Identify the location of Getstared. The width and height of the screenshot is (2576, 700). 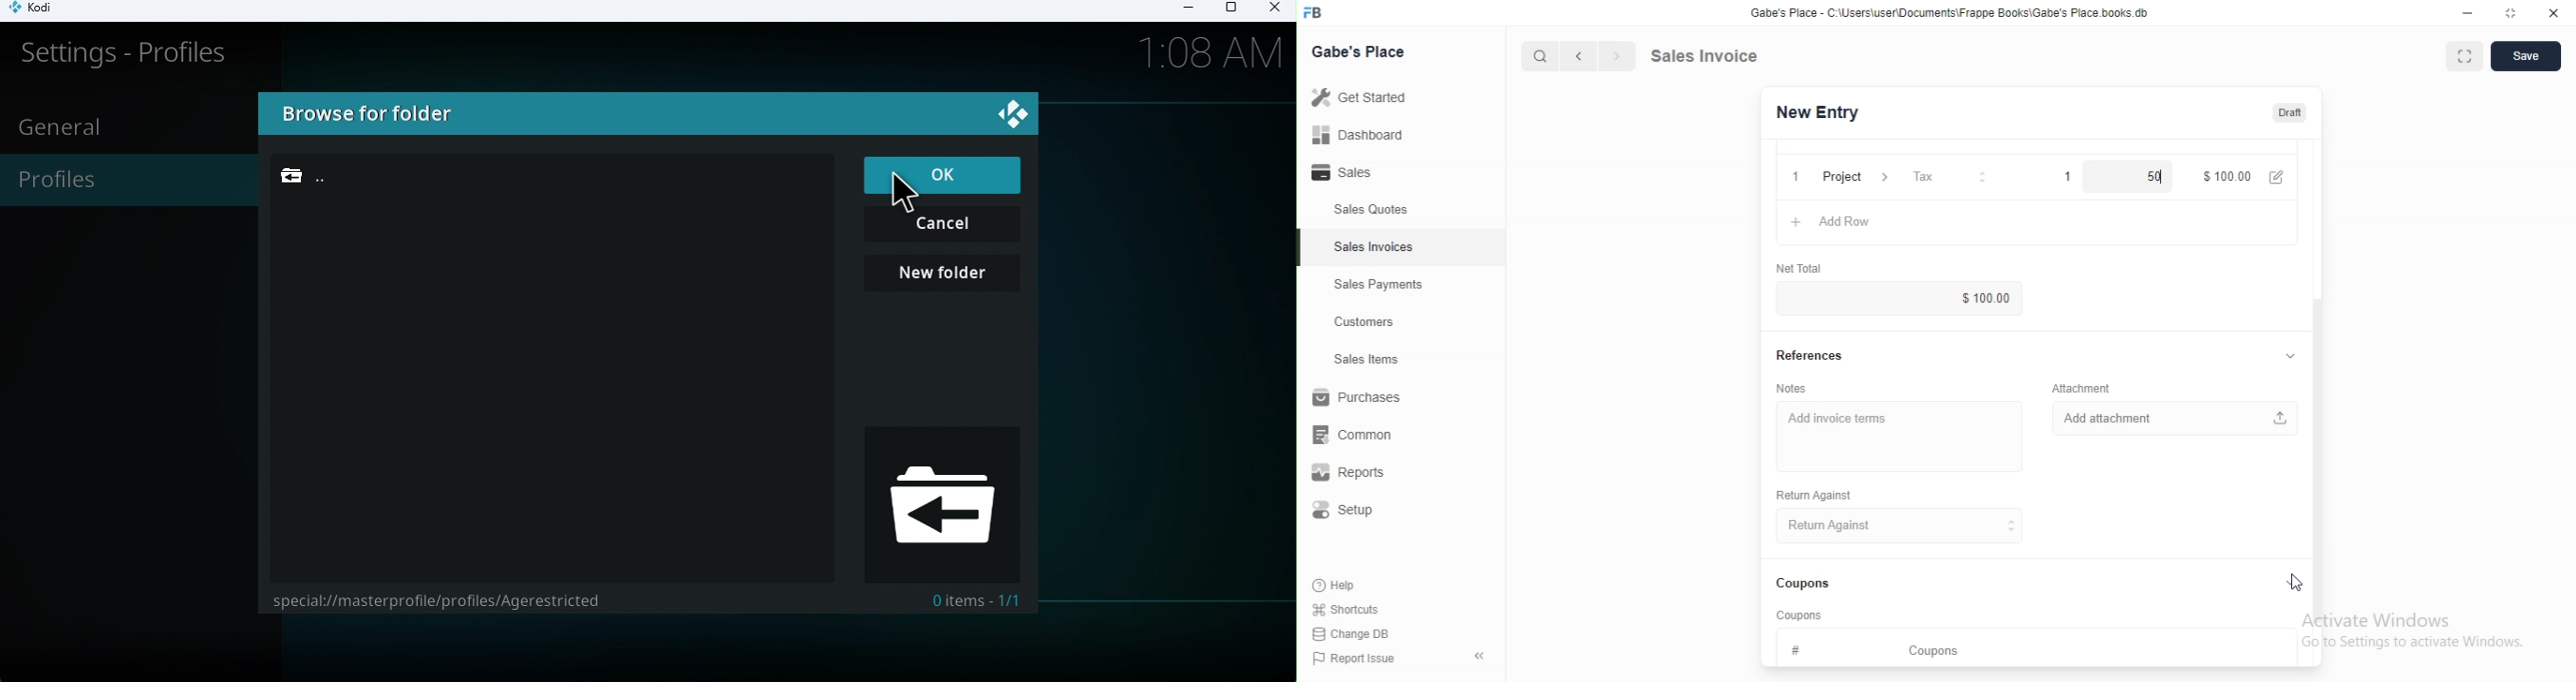
(1364, 99).